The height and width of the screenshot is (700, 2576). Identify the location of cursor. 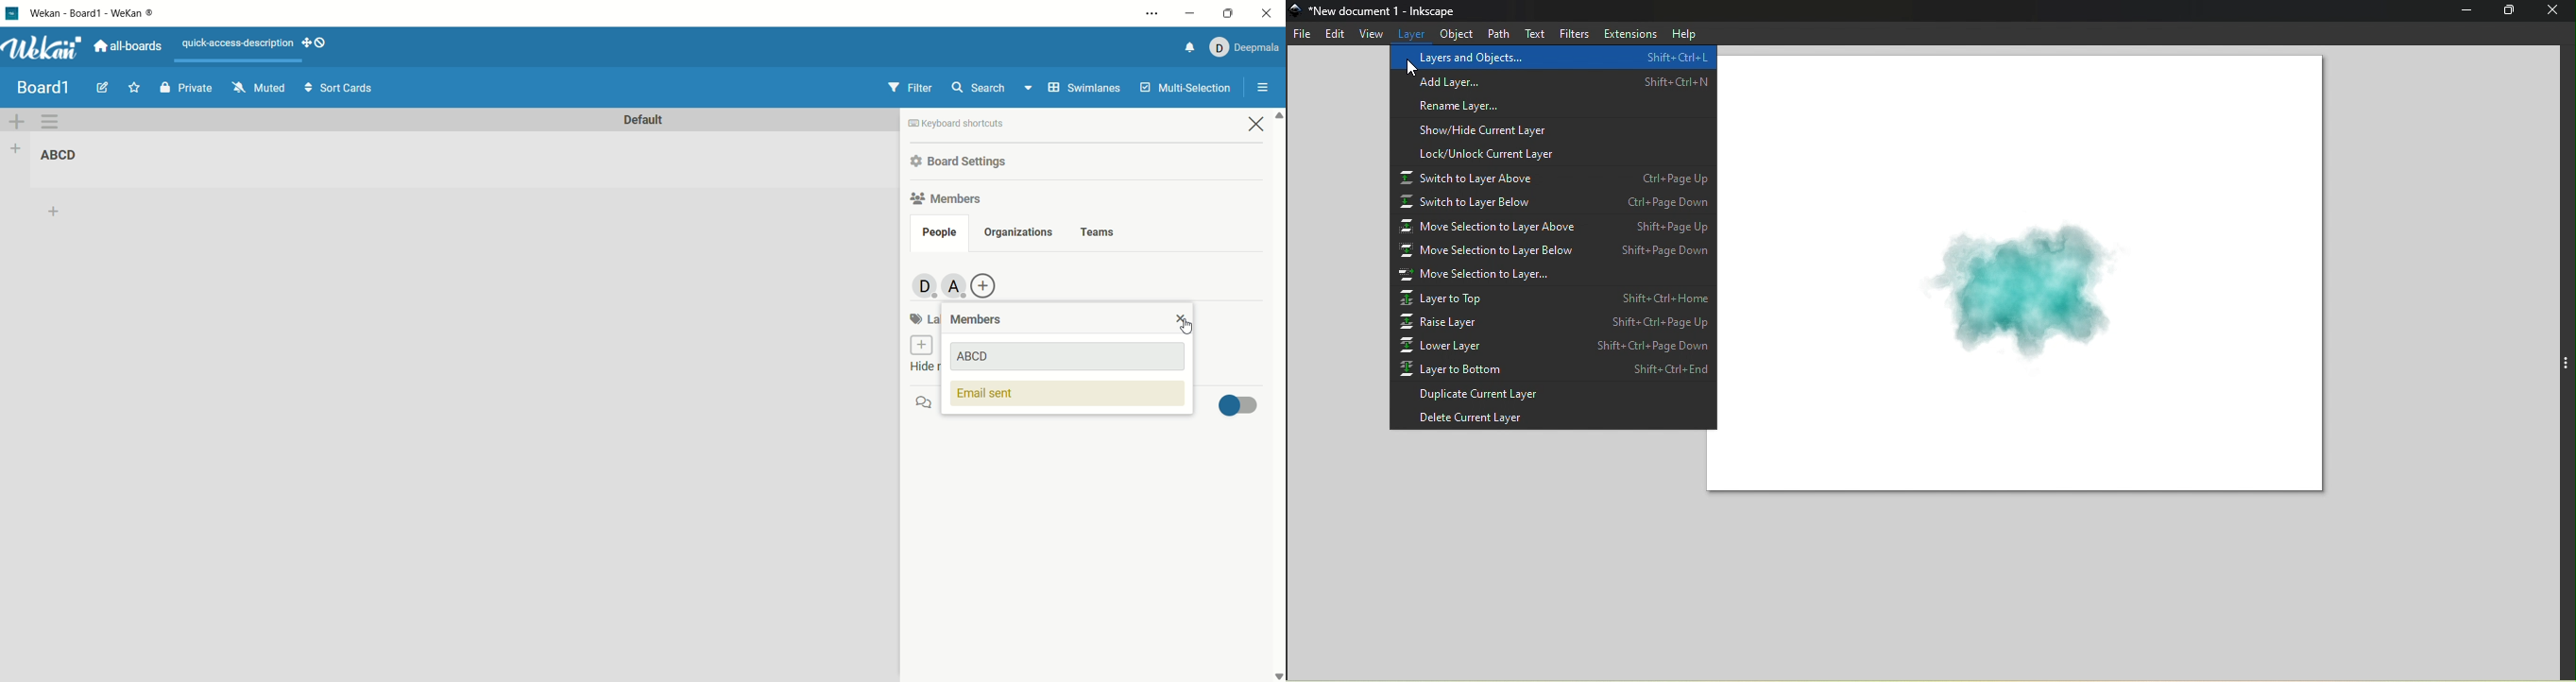
(1412, 69).